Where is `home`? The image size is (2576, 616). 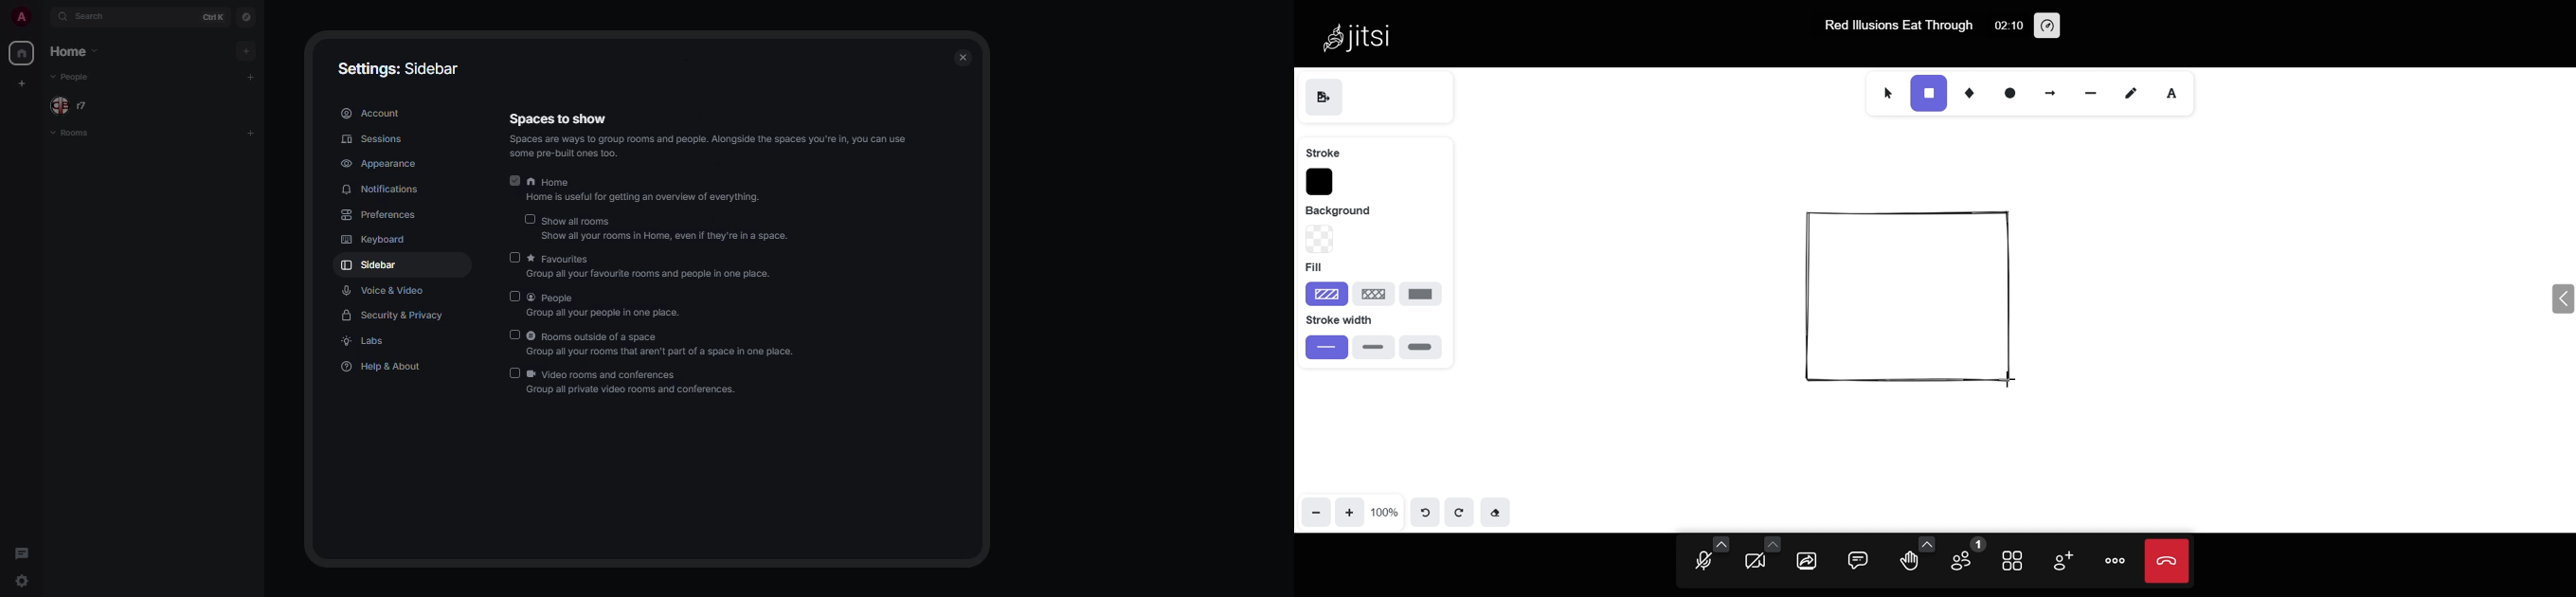 home is located at coordinates (21, 52).